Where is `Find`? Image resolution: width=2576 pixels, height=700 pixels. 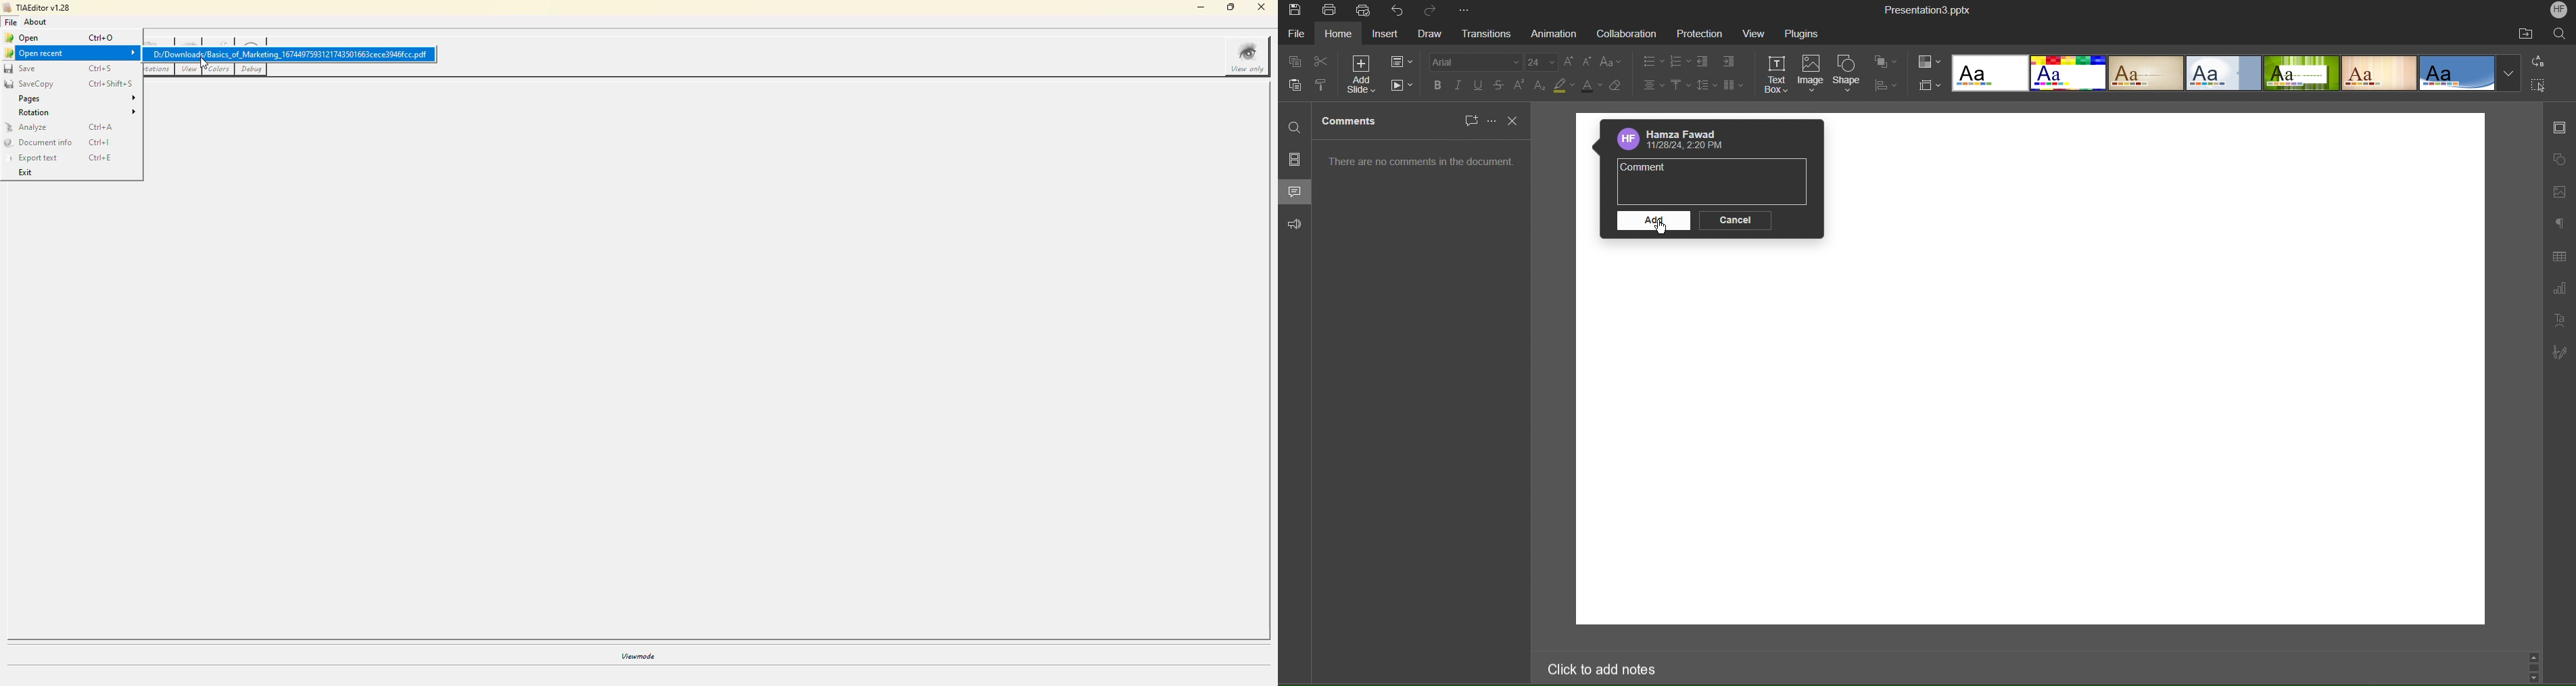
Find is located at coordinates (1295, 129).